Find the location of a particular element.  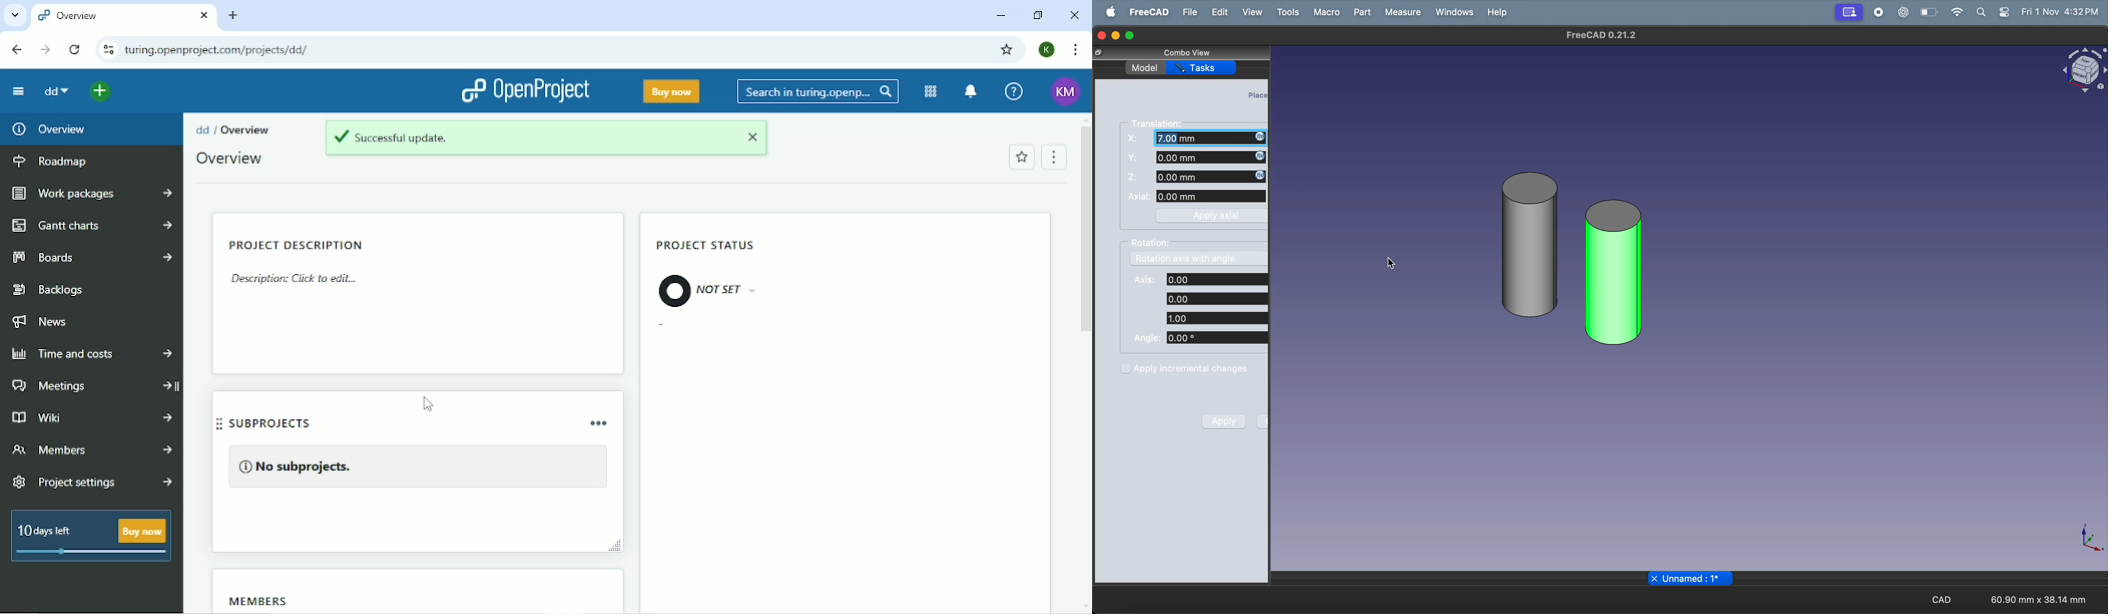

tools is located at coordinates (1287, 12).